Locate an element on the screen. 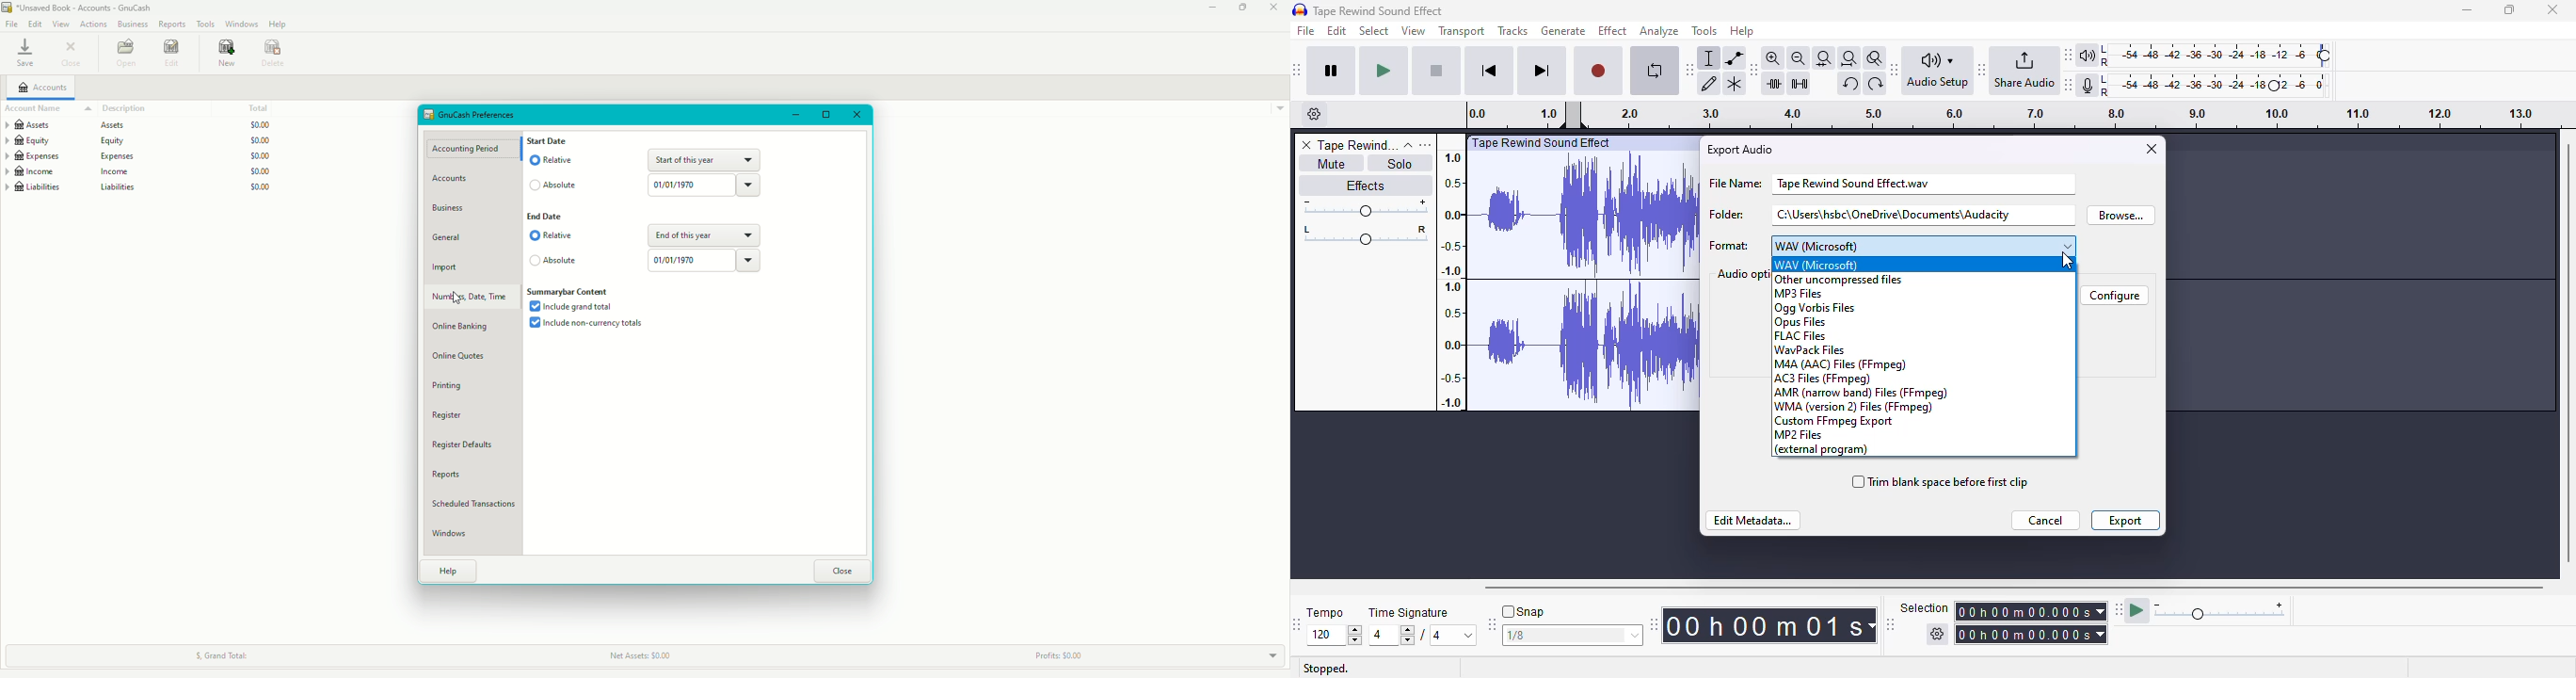  format is located at coordinates (1896, 243).